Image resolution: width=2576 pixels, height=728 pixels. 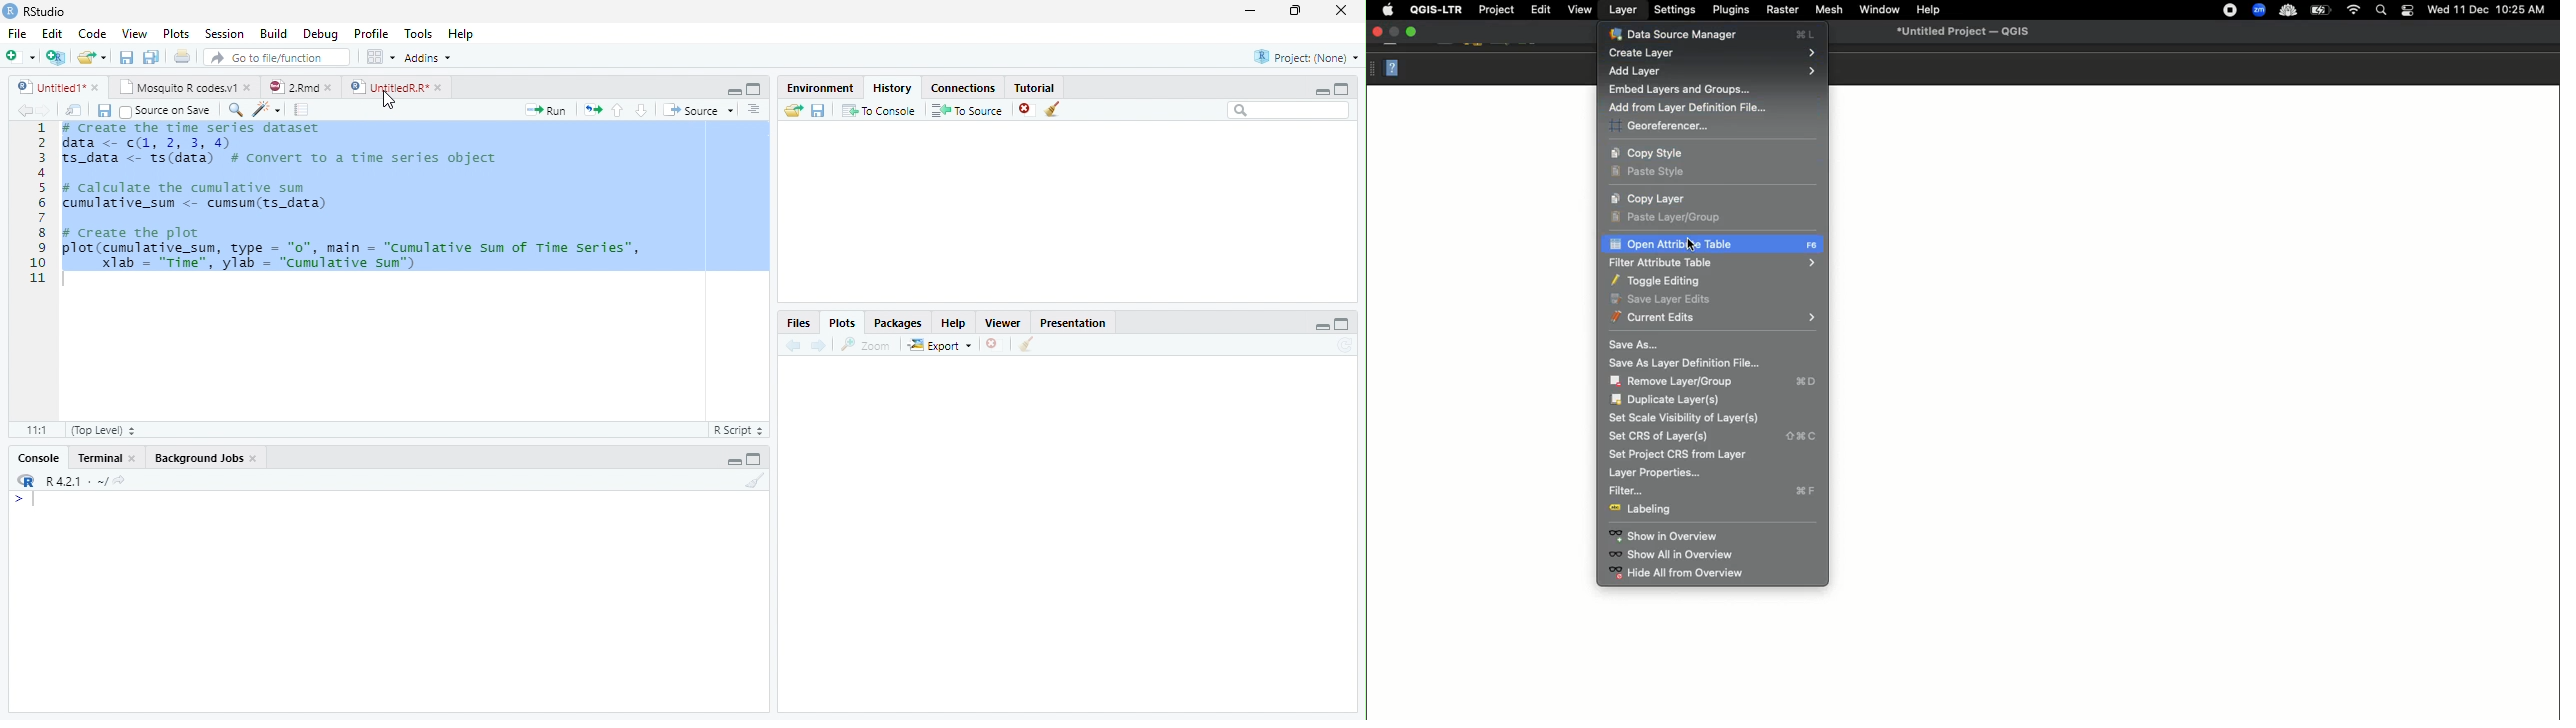 I want to click on Close, so click(x=1336, y=12).